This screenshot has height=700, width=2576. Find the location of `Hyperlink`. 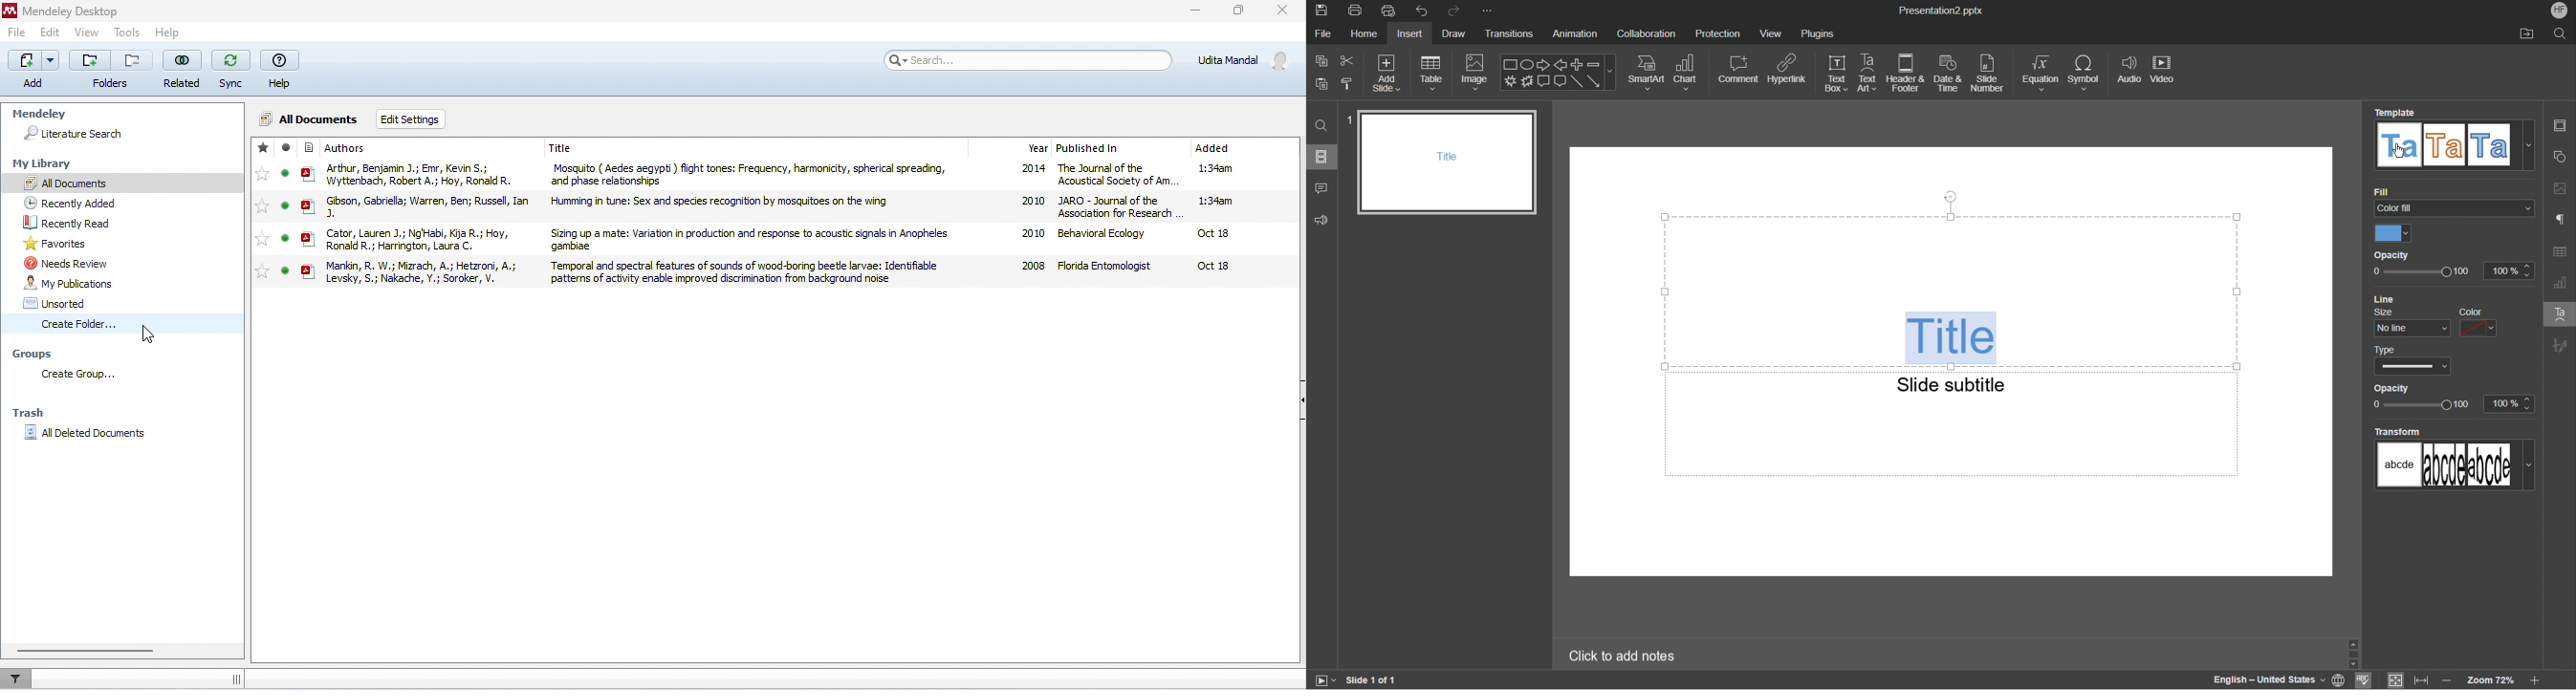

Hyperlink is located at coordinates (1790, 73).